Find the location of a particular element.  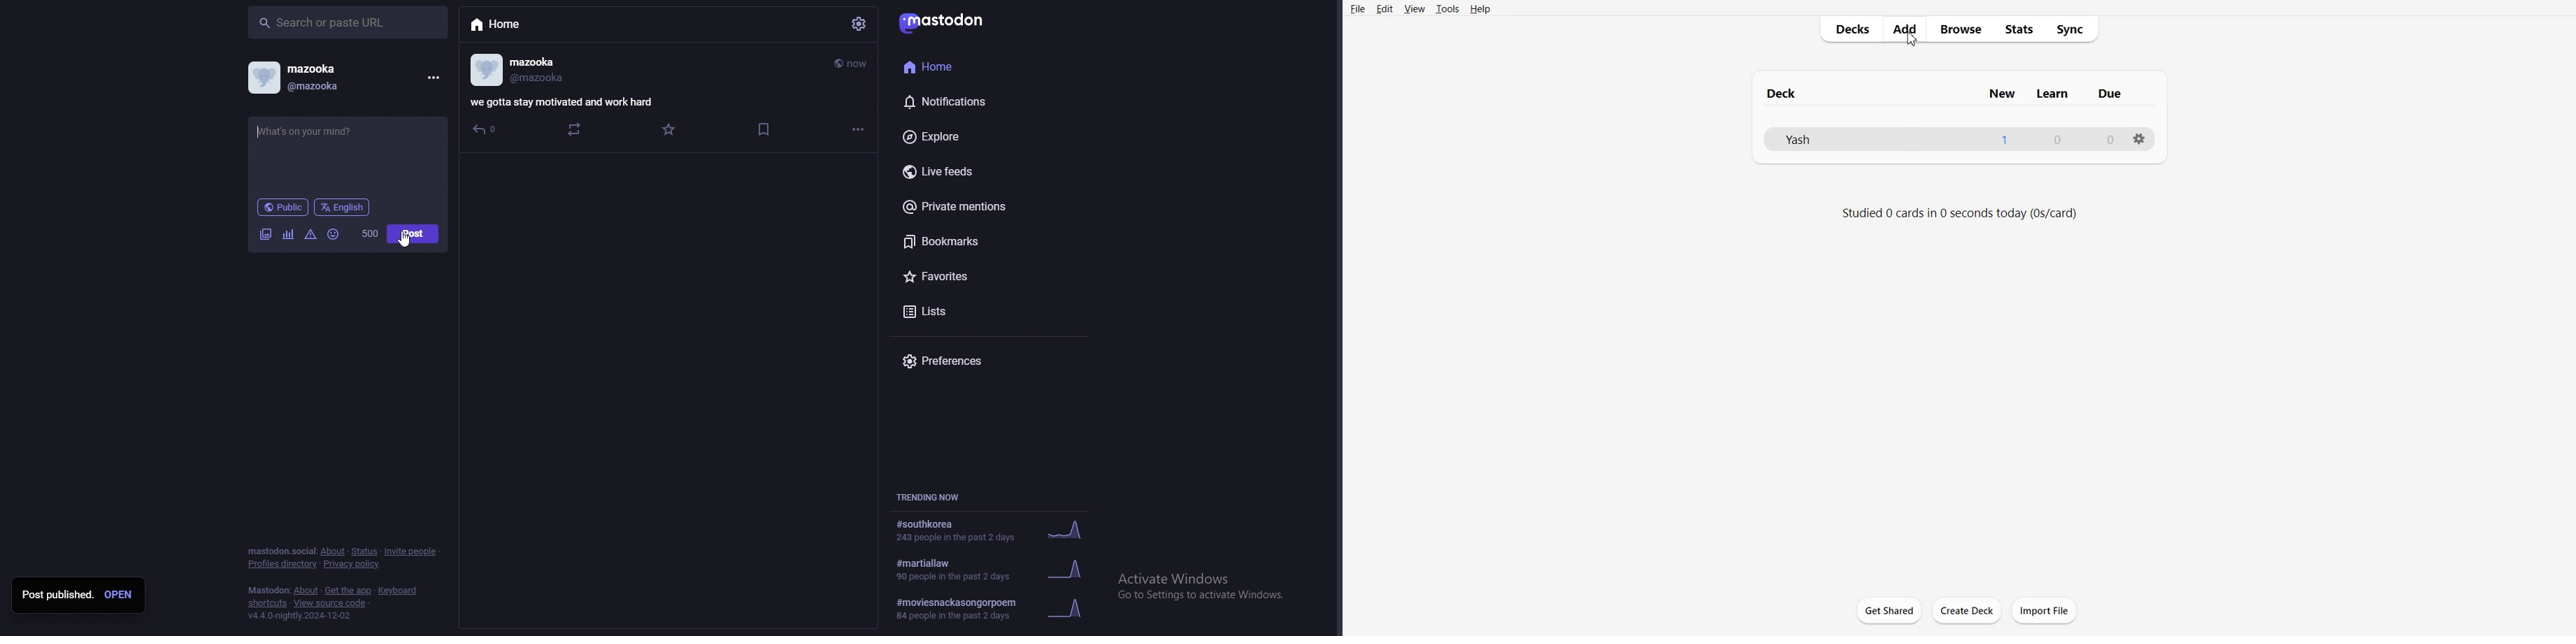

mazooka is located at coordinates (557, 60).